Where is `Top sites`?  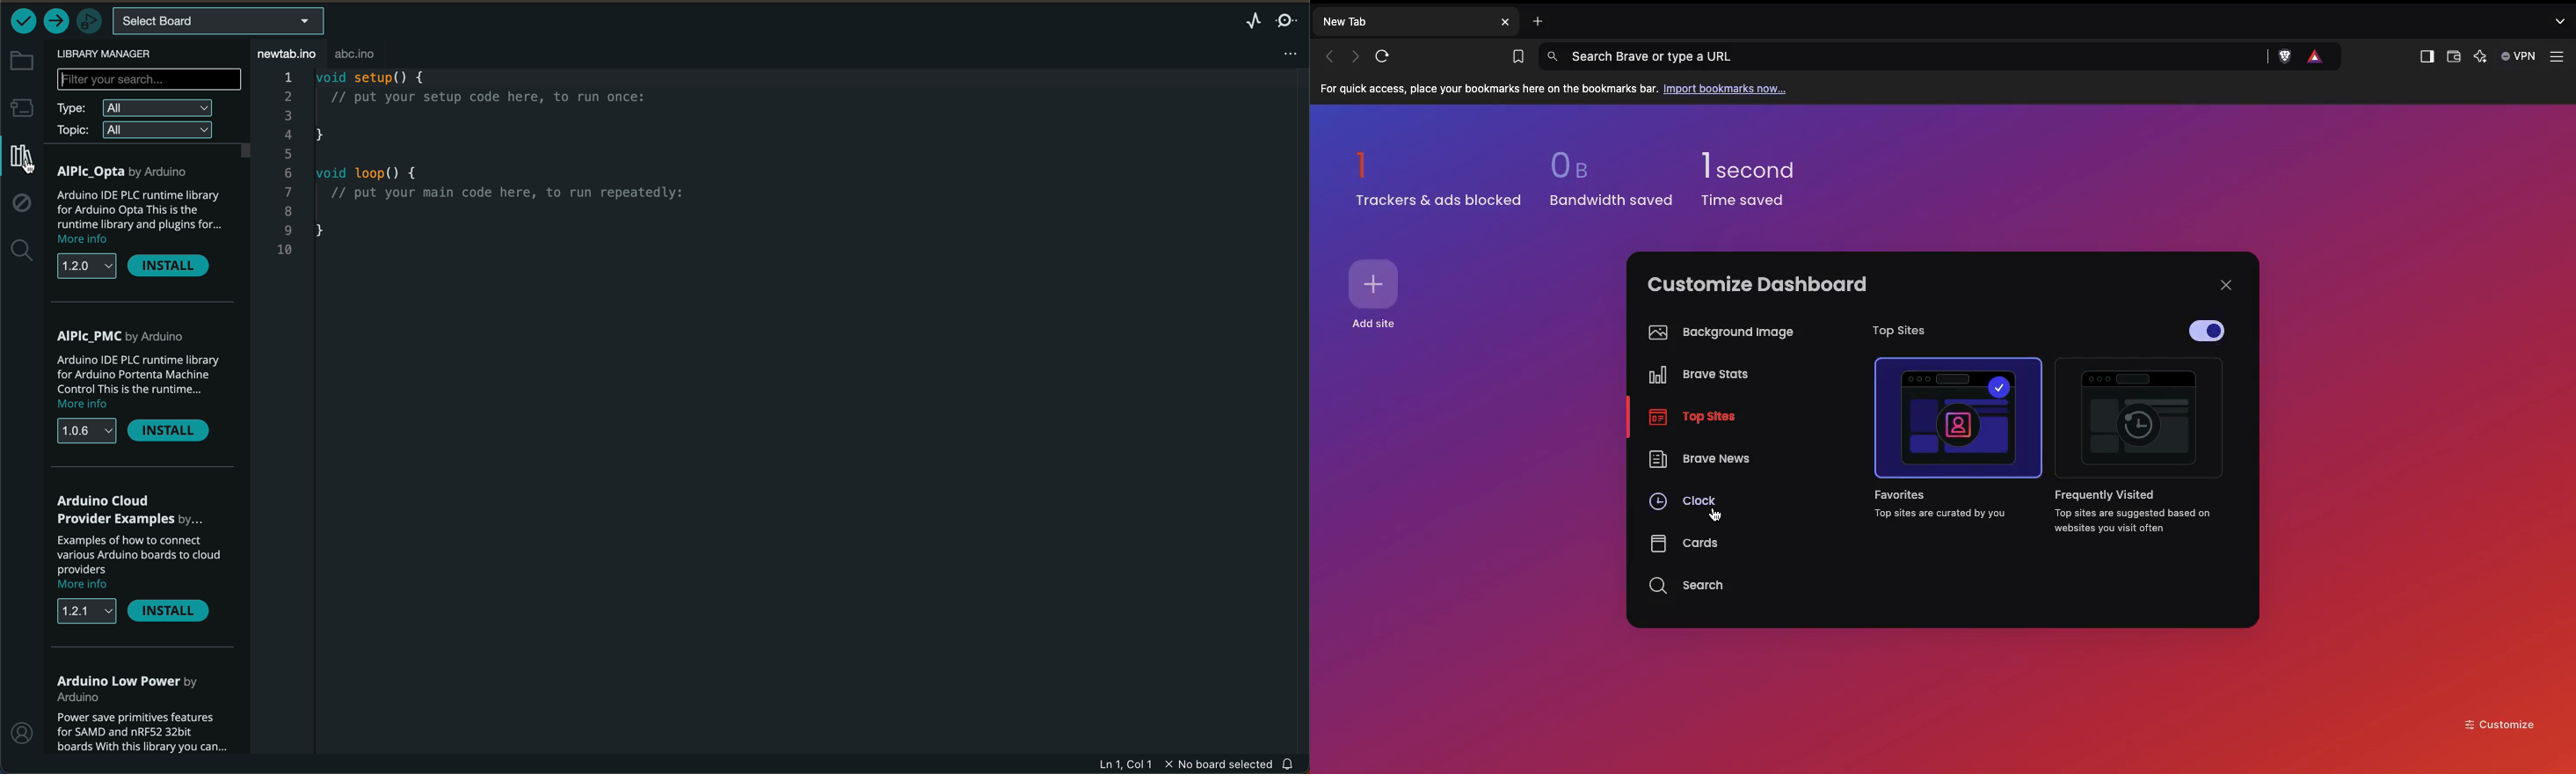
Top sites is located at coordinates (1893, 332).